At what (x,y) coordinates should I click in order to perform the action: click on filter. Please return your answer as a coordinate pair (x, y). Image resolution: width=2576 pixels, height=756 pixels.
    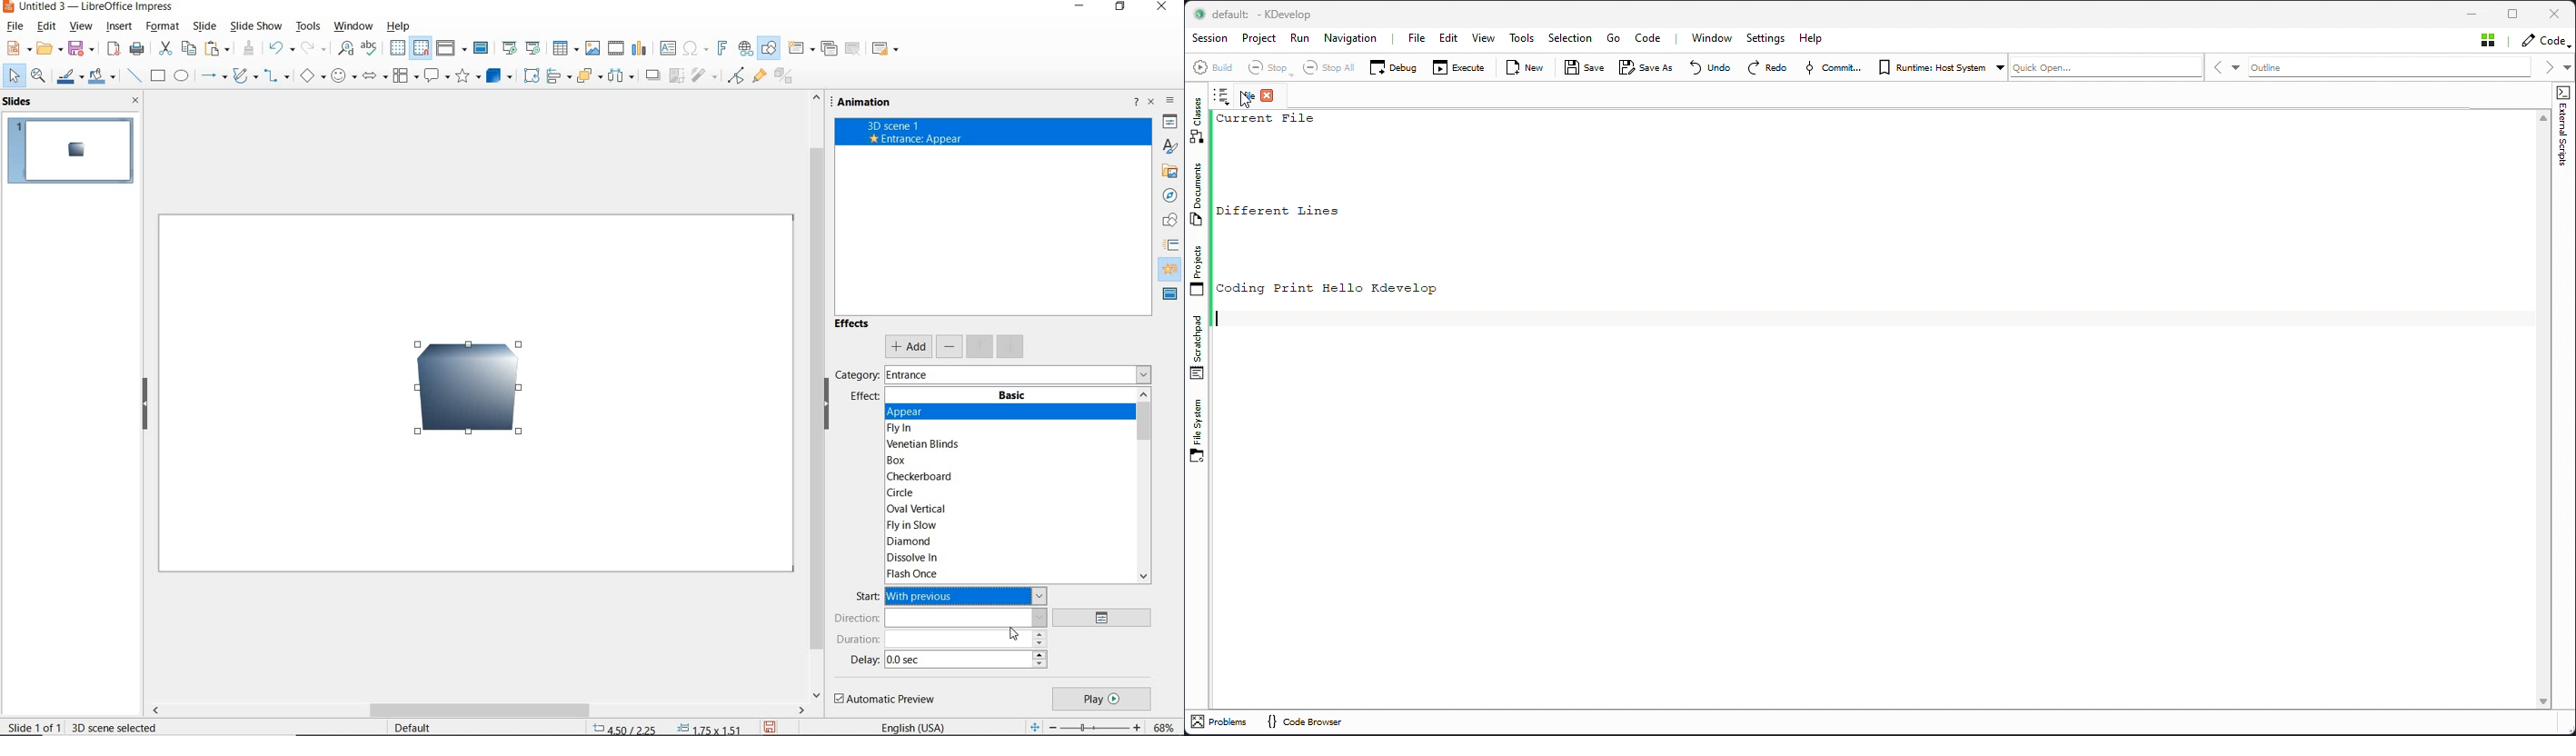
    Looking at the image, I should click on (704, 74).